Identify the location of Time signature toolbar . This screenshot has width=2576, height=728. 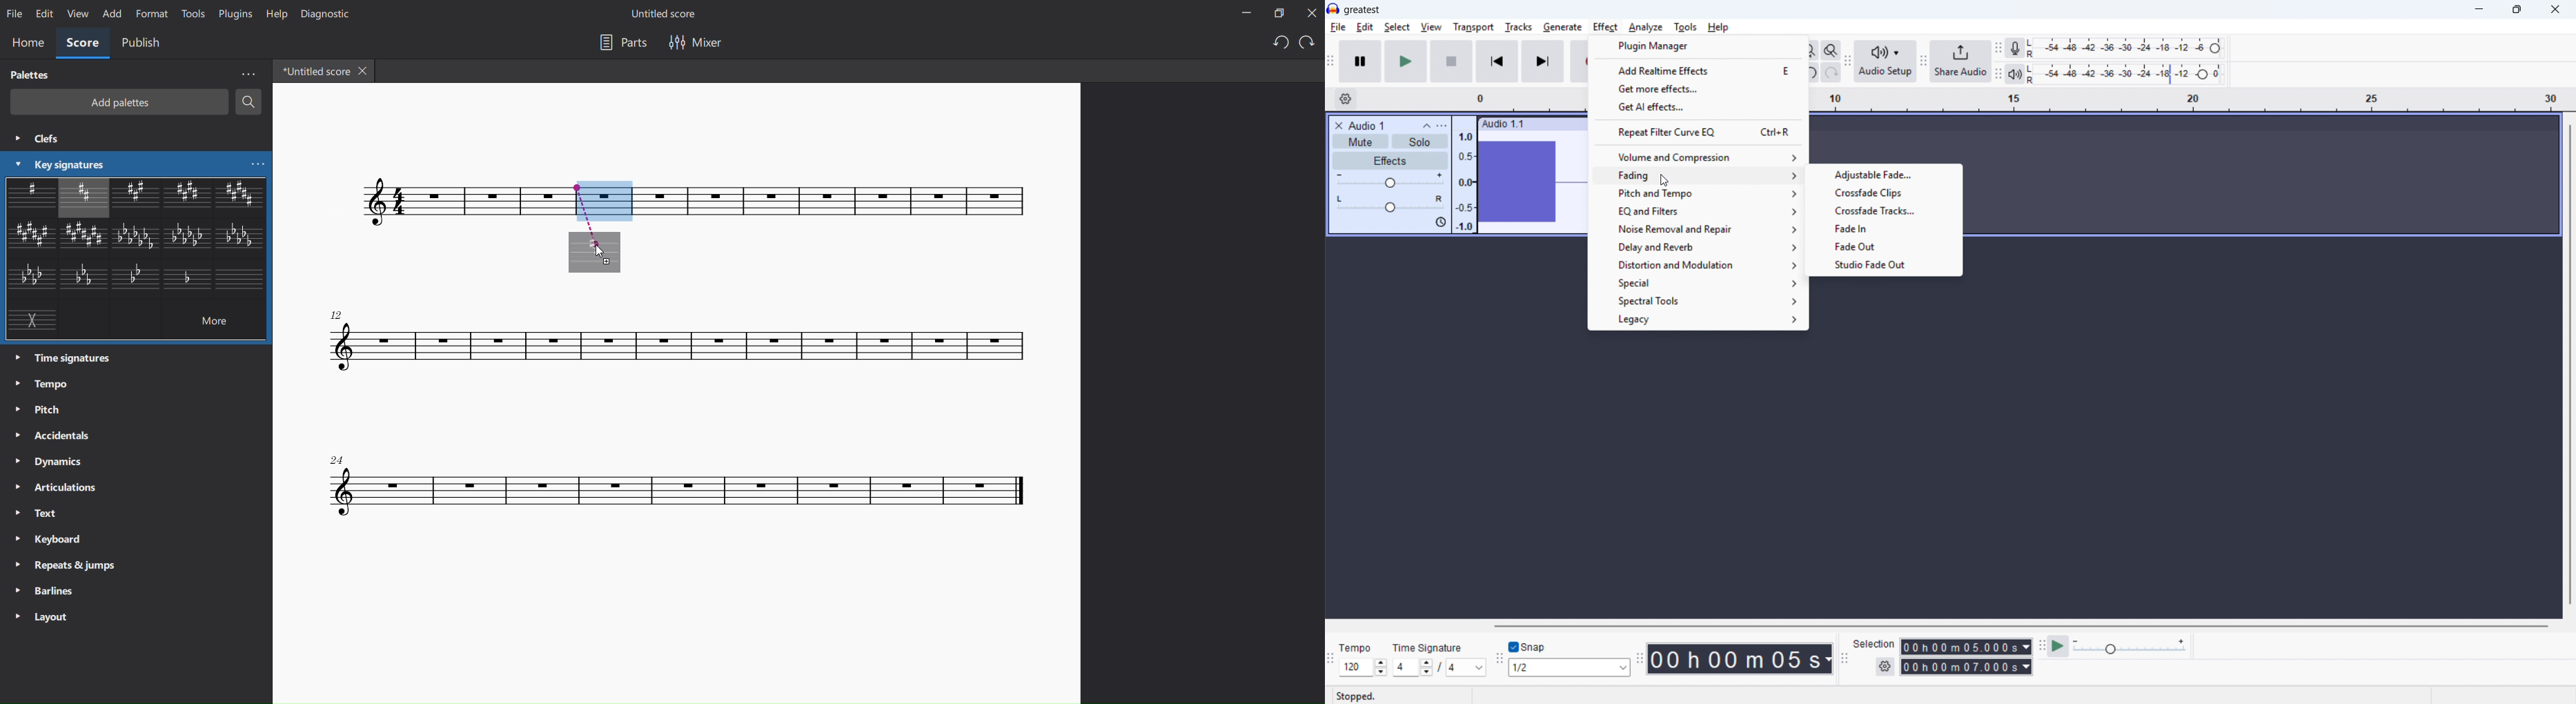
(1331, 662).